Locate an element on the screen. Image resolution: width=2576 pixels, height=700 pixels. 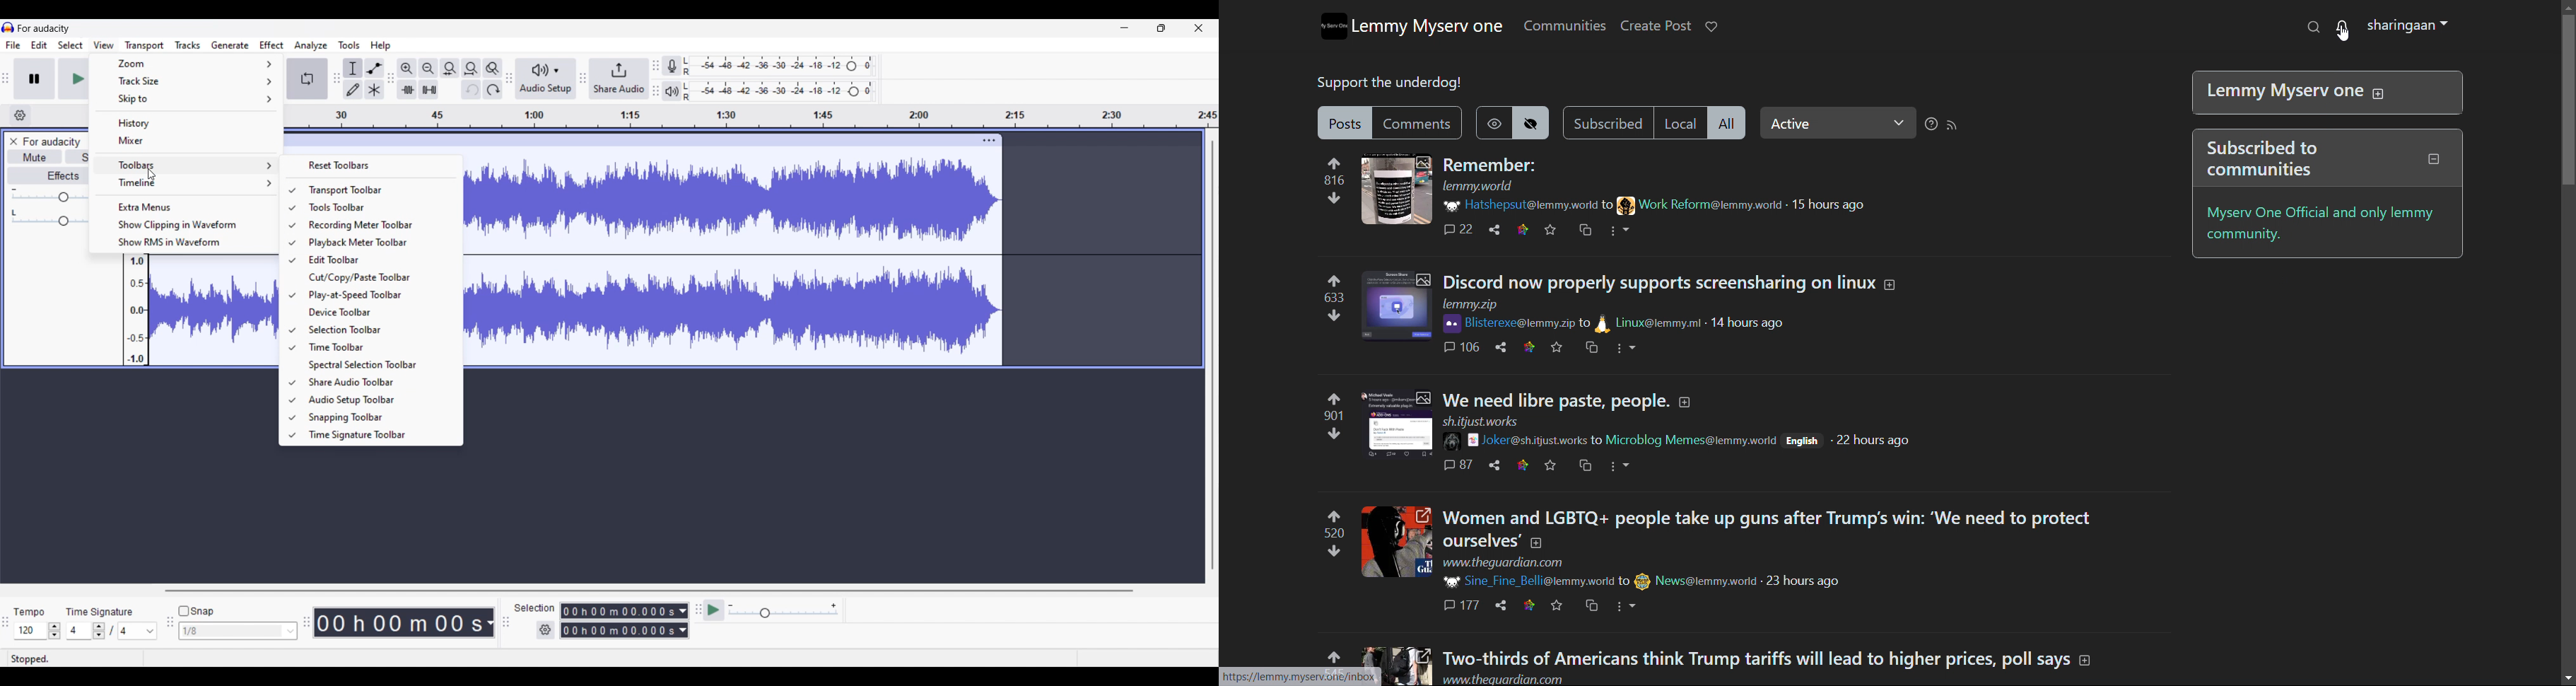
Snapping toolbar is located at coordinates (380, 417).